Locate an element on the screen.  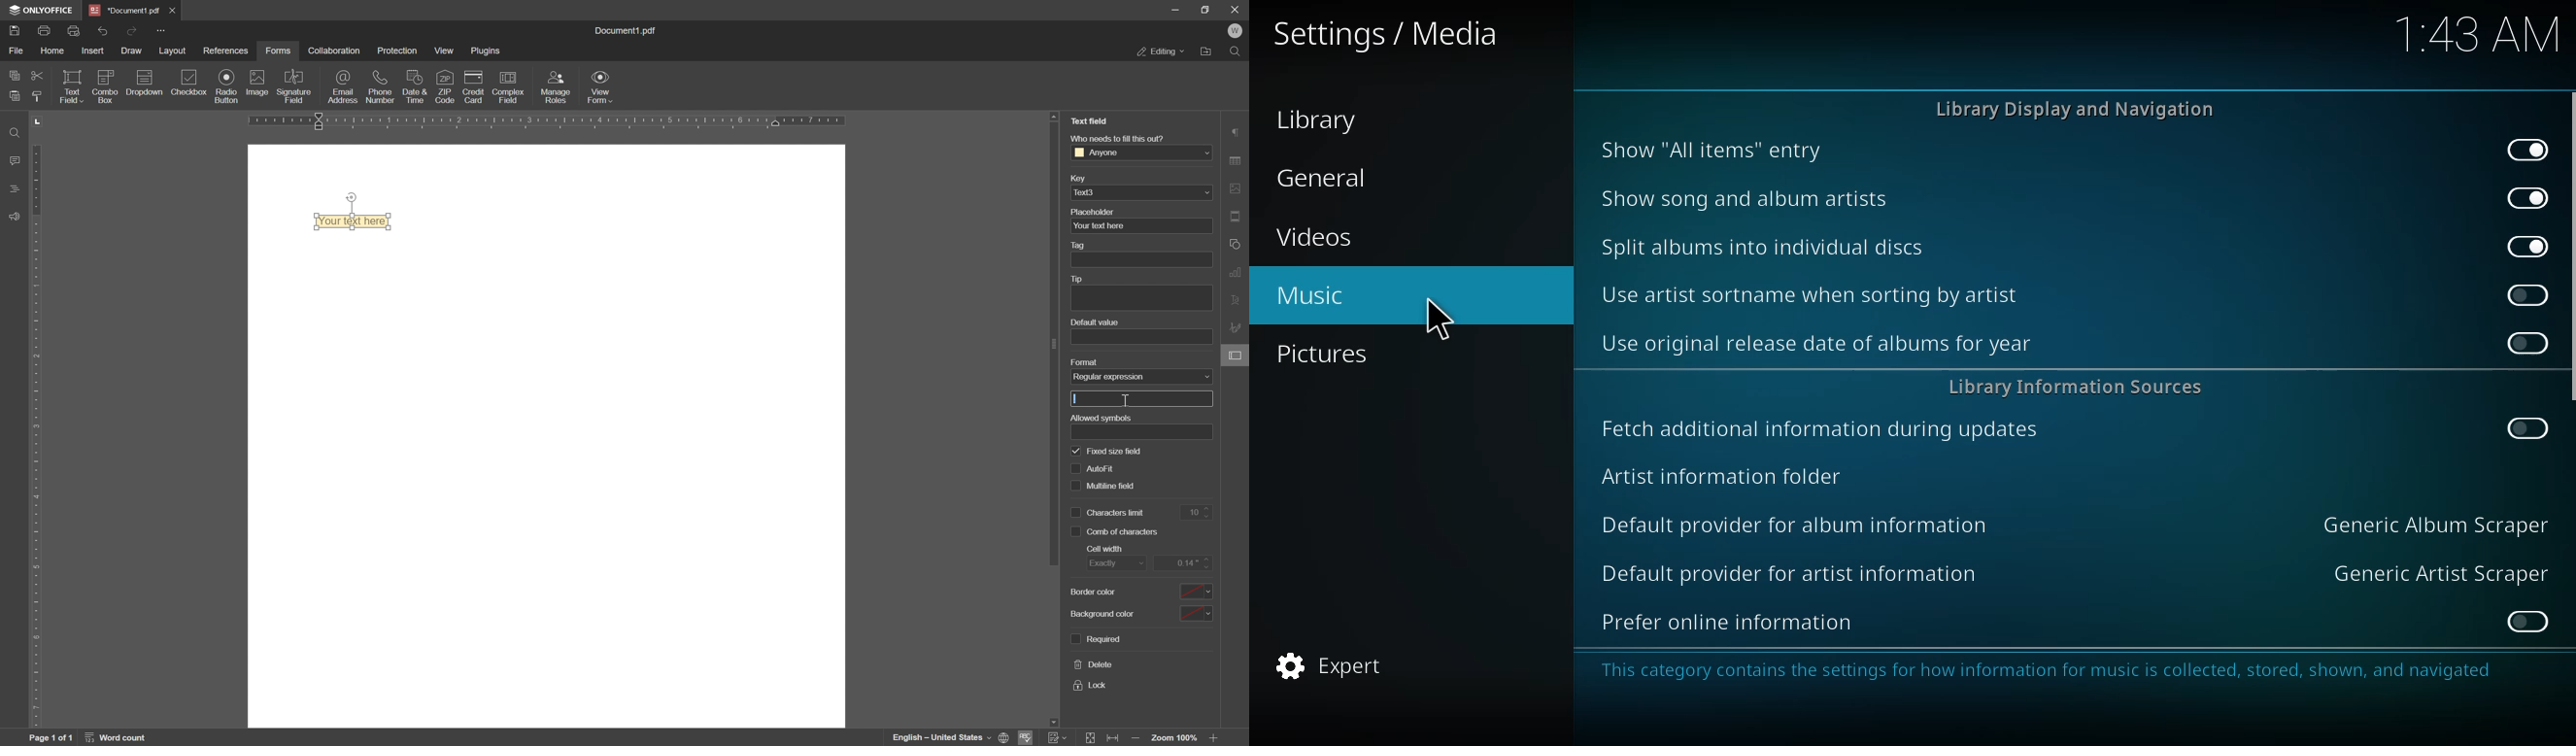
enable is located at coordinates (2527, 293).